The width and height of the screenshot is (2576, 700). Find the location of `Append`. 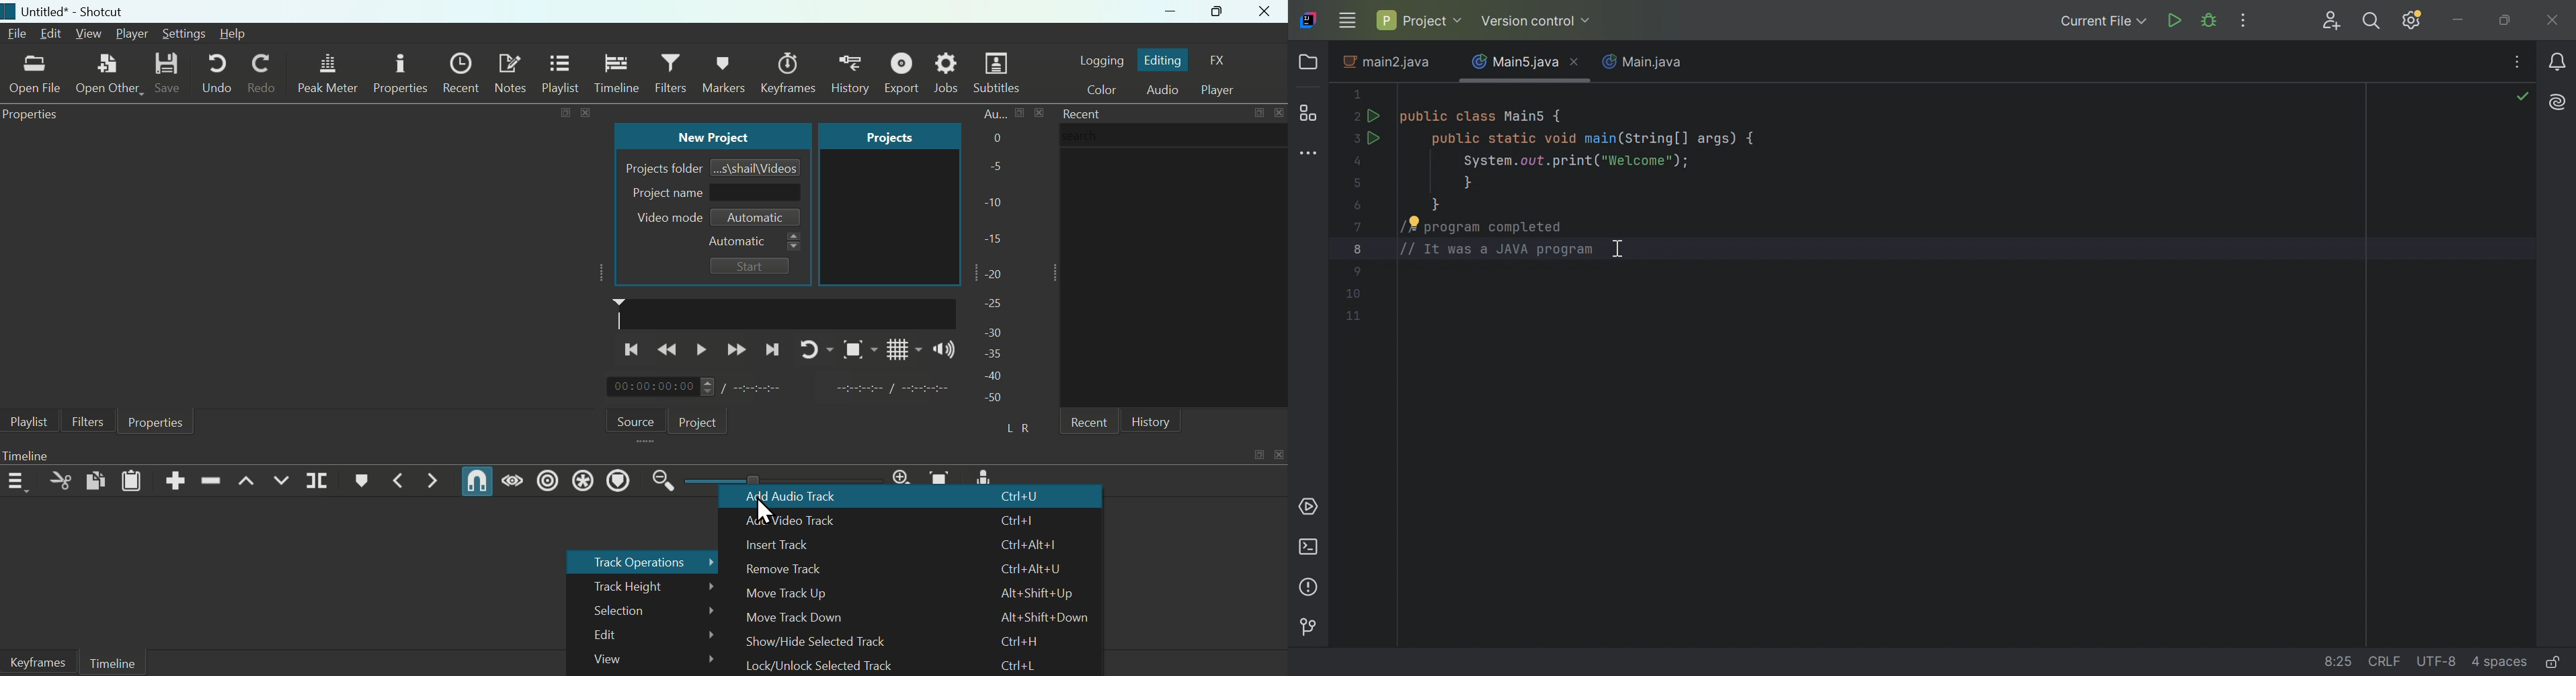

Append is located at coordinates (176, 480).